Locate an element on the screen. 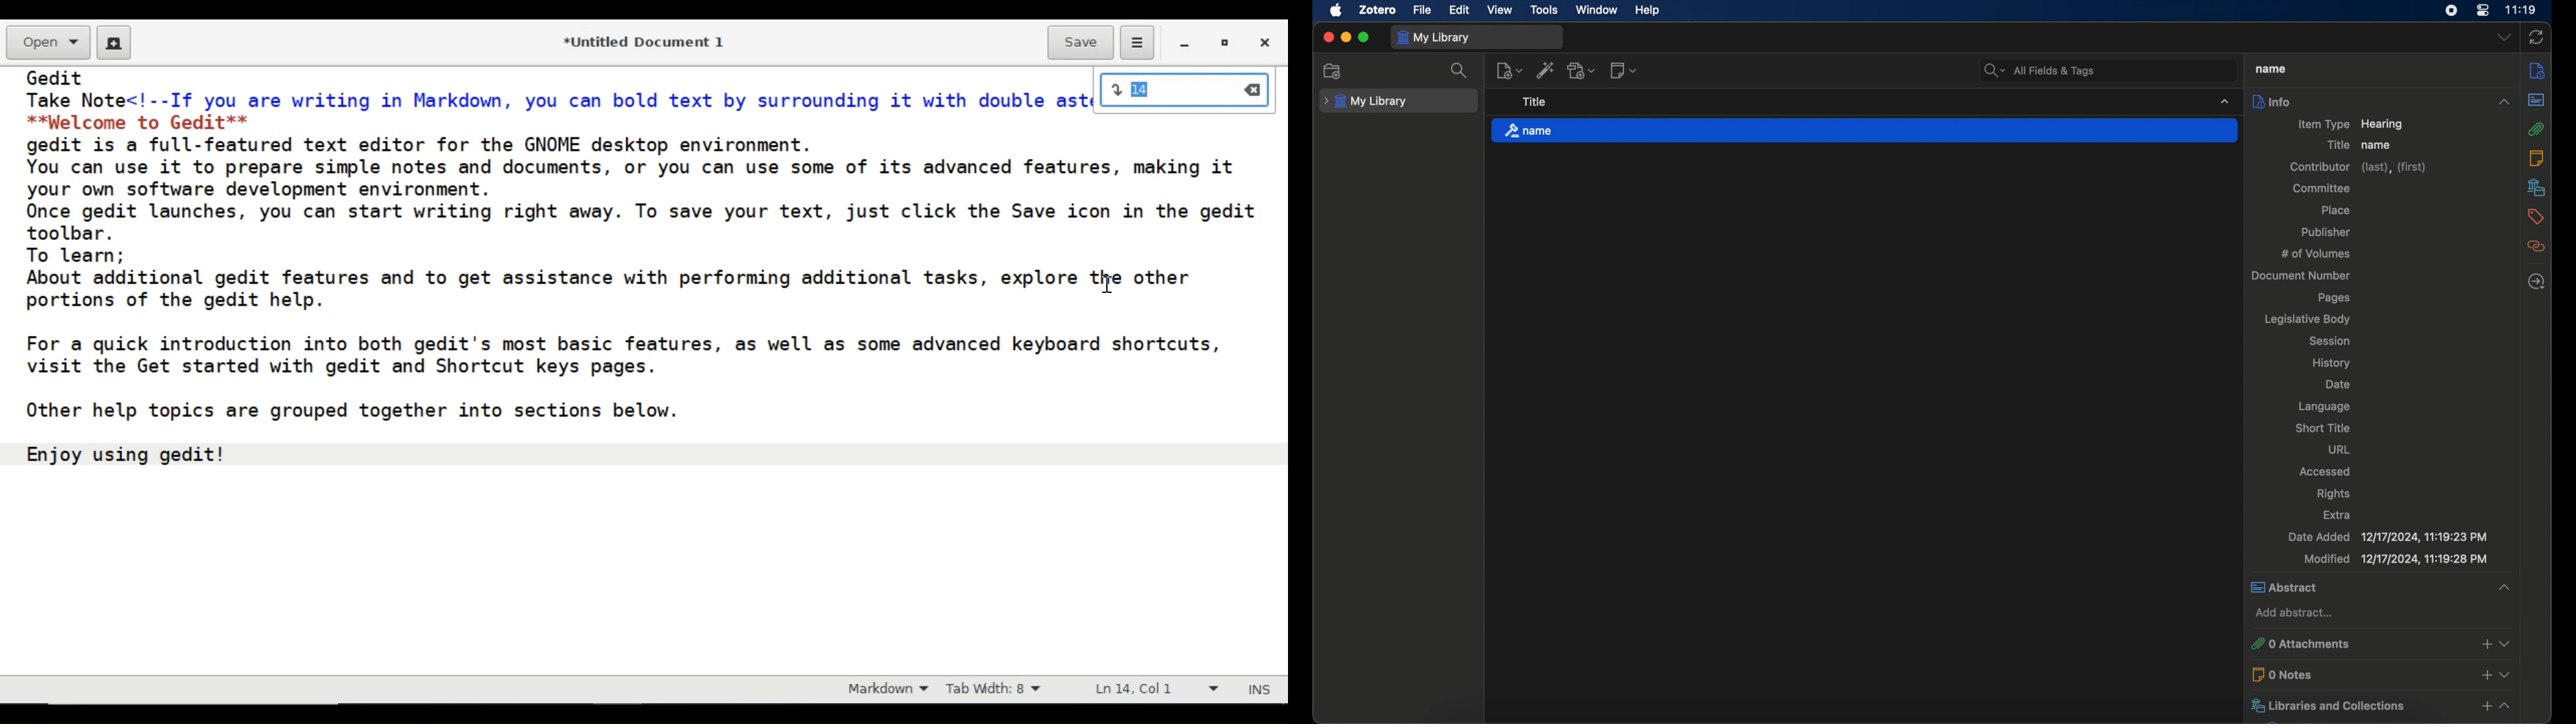  control center is located at coordinates (2482, 10).